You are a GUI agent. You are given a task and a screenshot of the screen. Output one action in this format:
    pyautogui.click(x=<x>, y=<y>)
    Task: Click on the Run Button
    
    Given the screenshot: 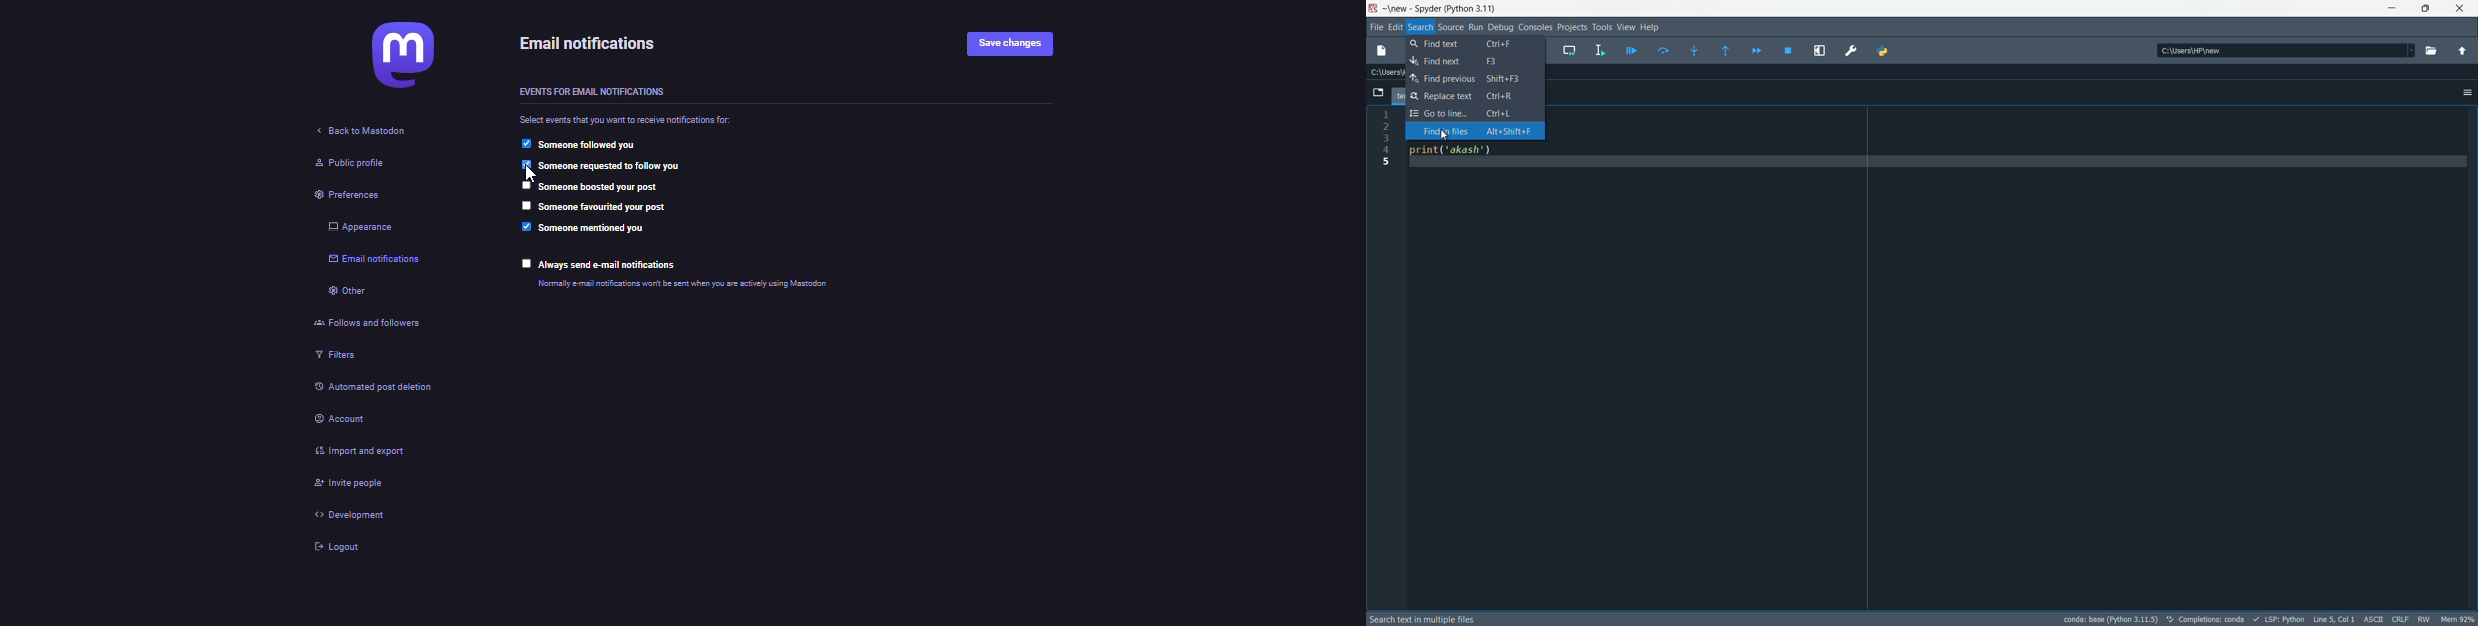 What is the action you would take?
    pyautogui.click(x=1476, y=27)
    